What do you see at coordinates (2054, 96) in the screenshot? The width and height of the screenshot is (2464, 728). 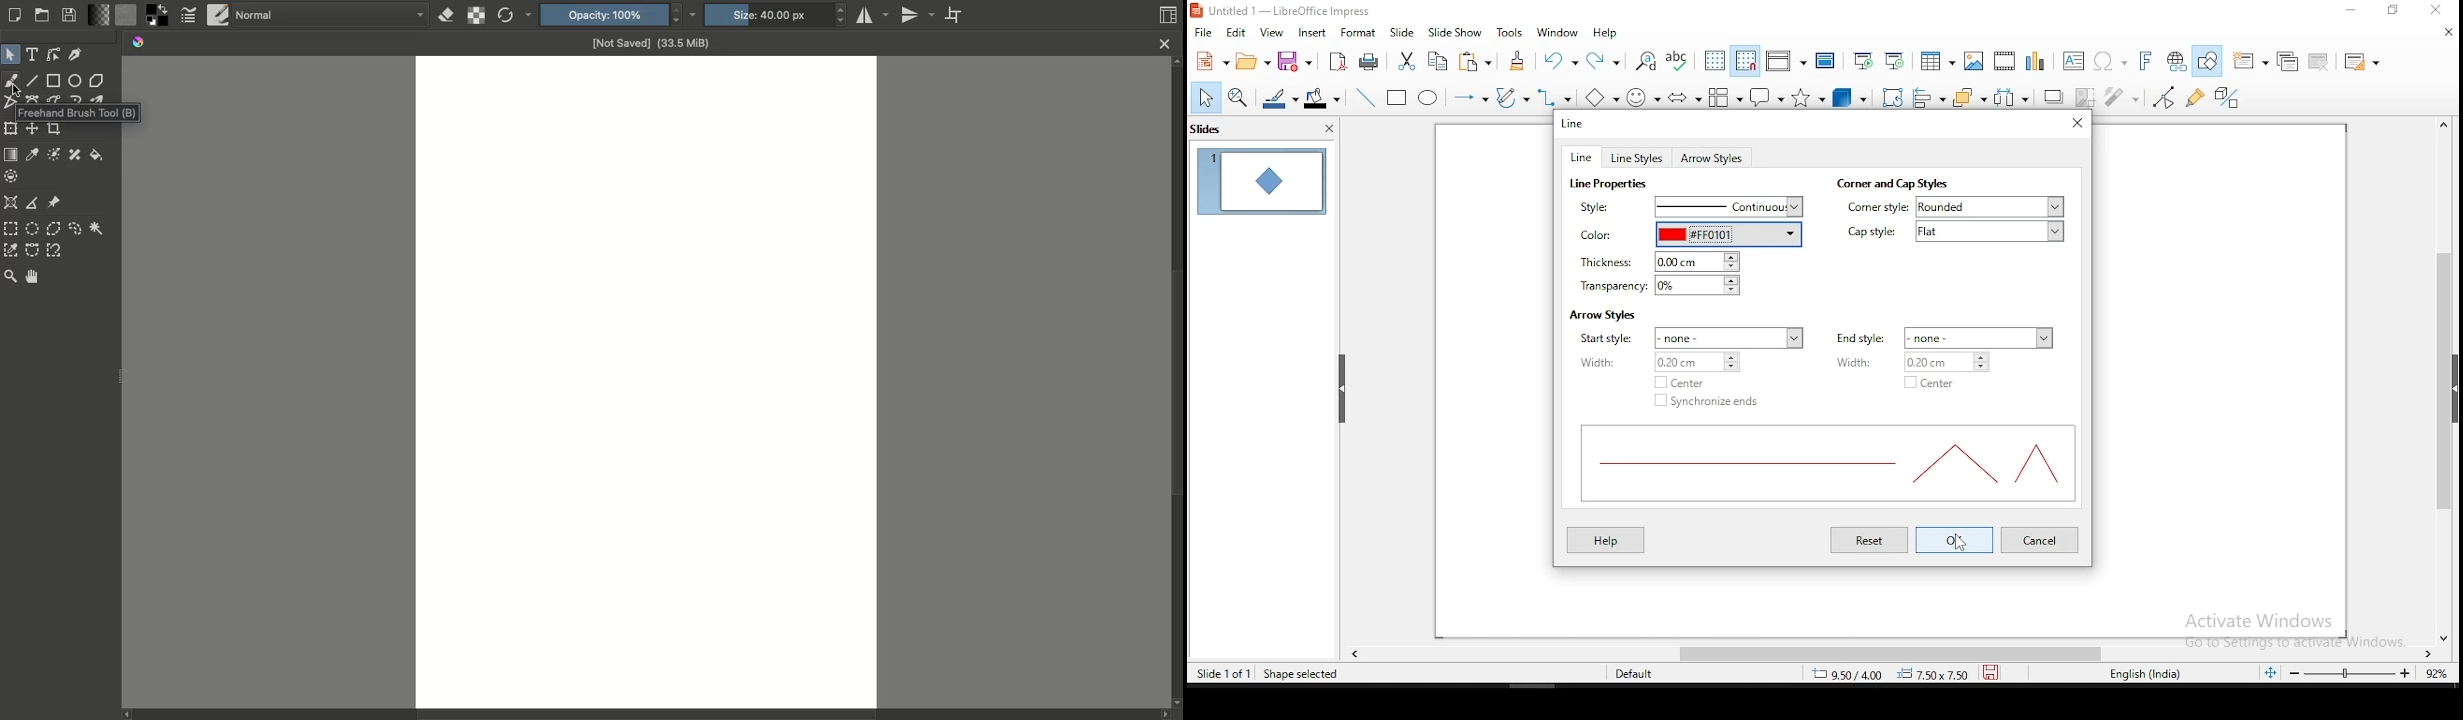 I see `shadow` at bounding box center [2054, 96].